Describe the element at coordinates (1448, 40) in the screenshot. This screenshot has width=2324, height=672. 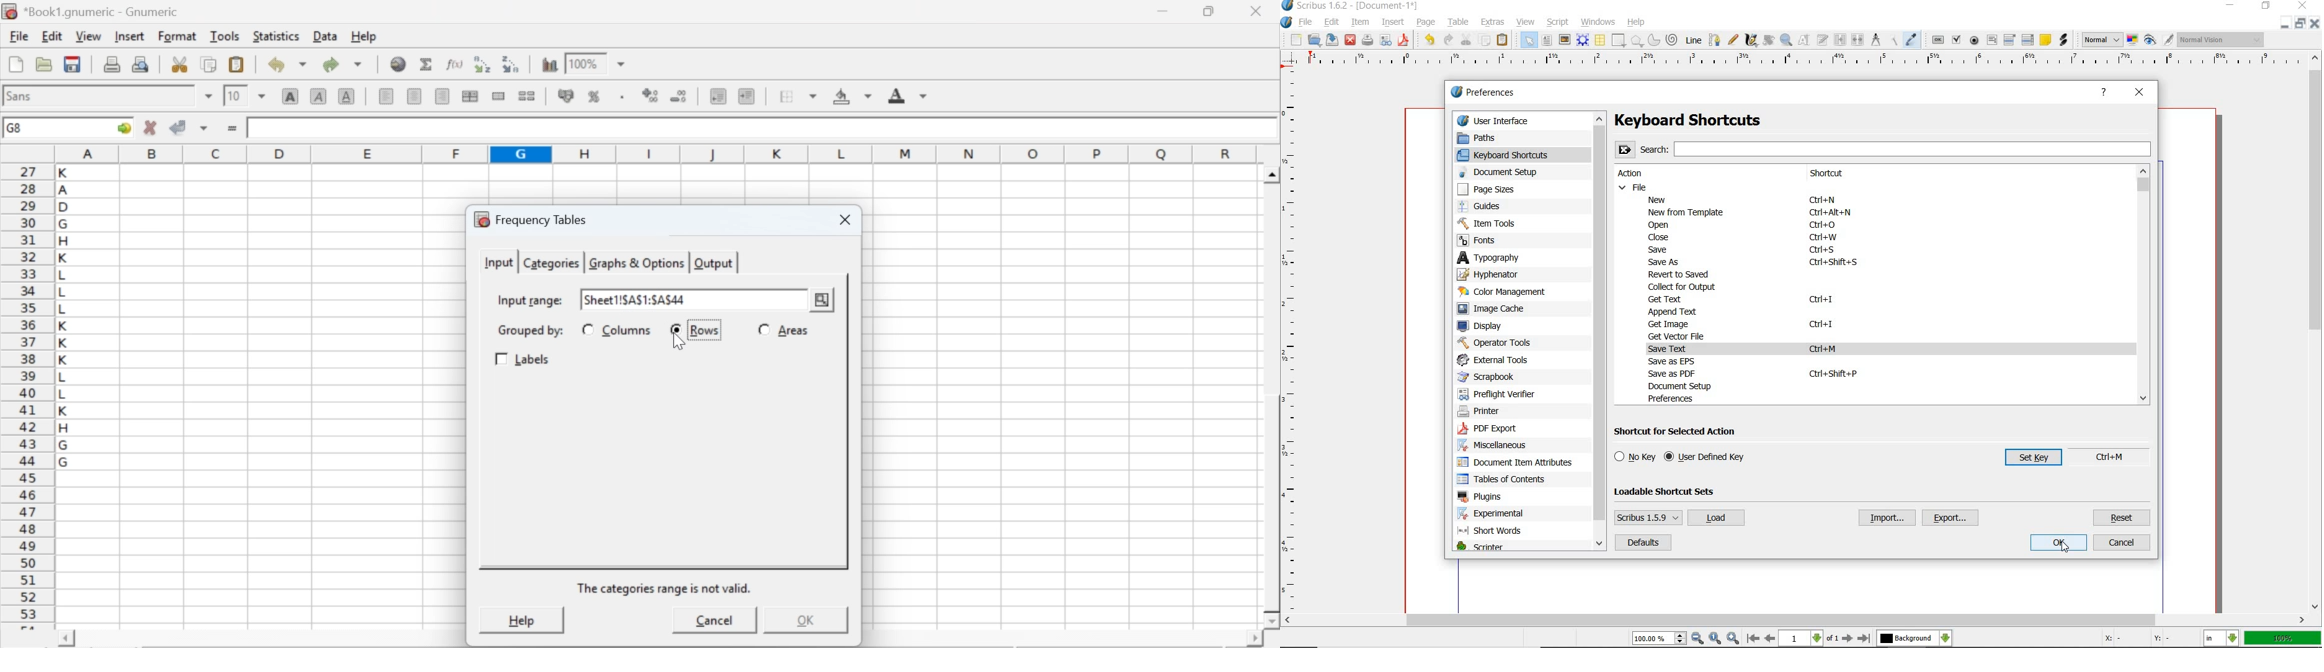
I see `redo` at that location.